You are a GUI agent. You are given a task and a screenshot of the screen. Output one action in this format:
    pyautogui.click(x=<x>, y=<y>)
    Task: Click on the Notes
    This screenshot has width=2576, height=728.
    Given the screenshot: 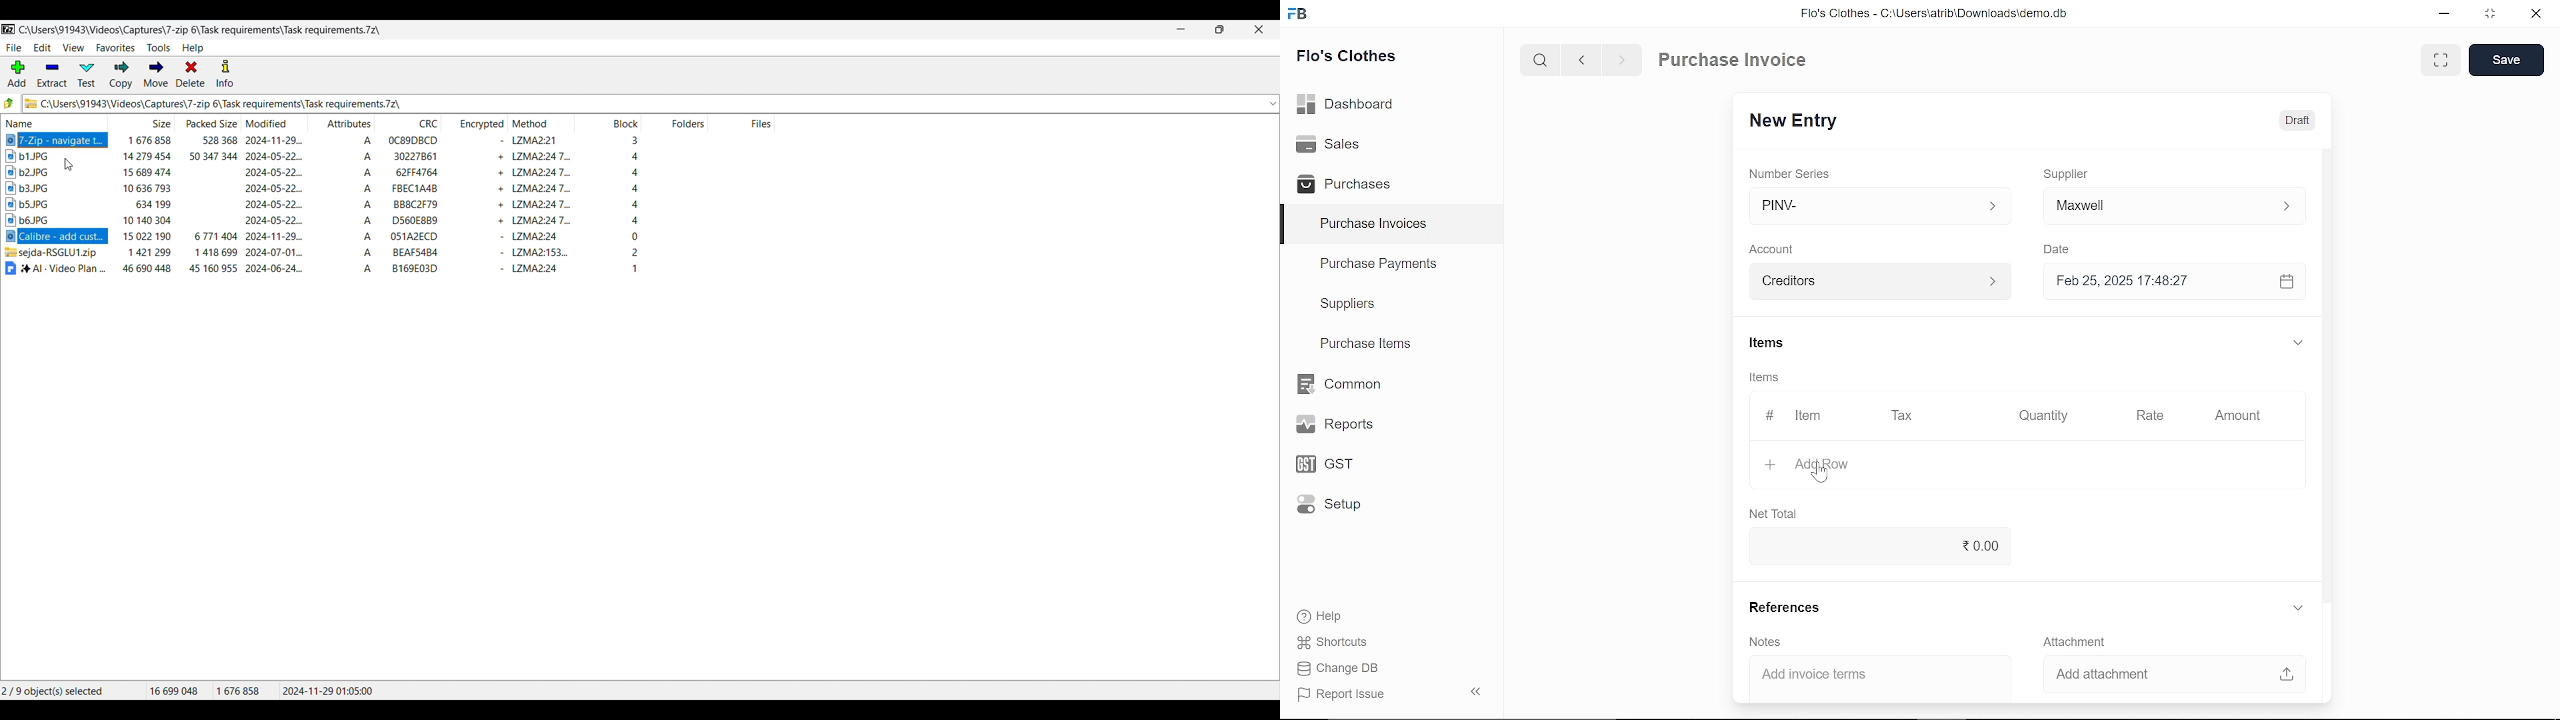 What is the action you would take?
    pyautogui.click(x=1767, y=643)
    